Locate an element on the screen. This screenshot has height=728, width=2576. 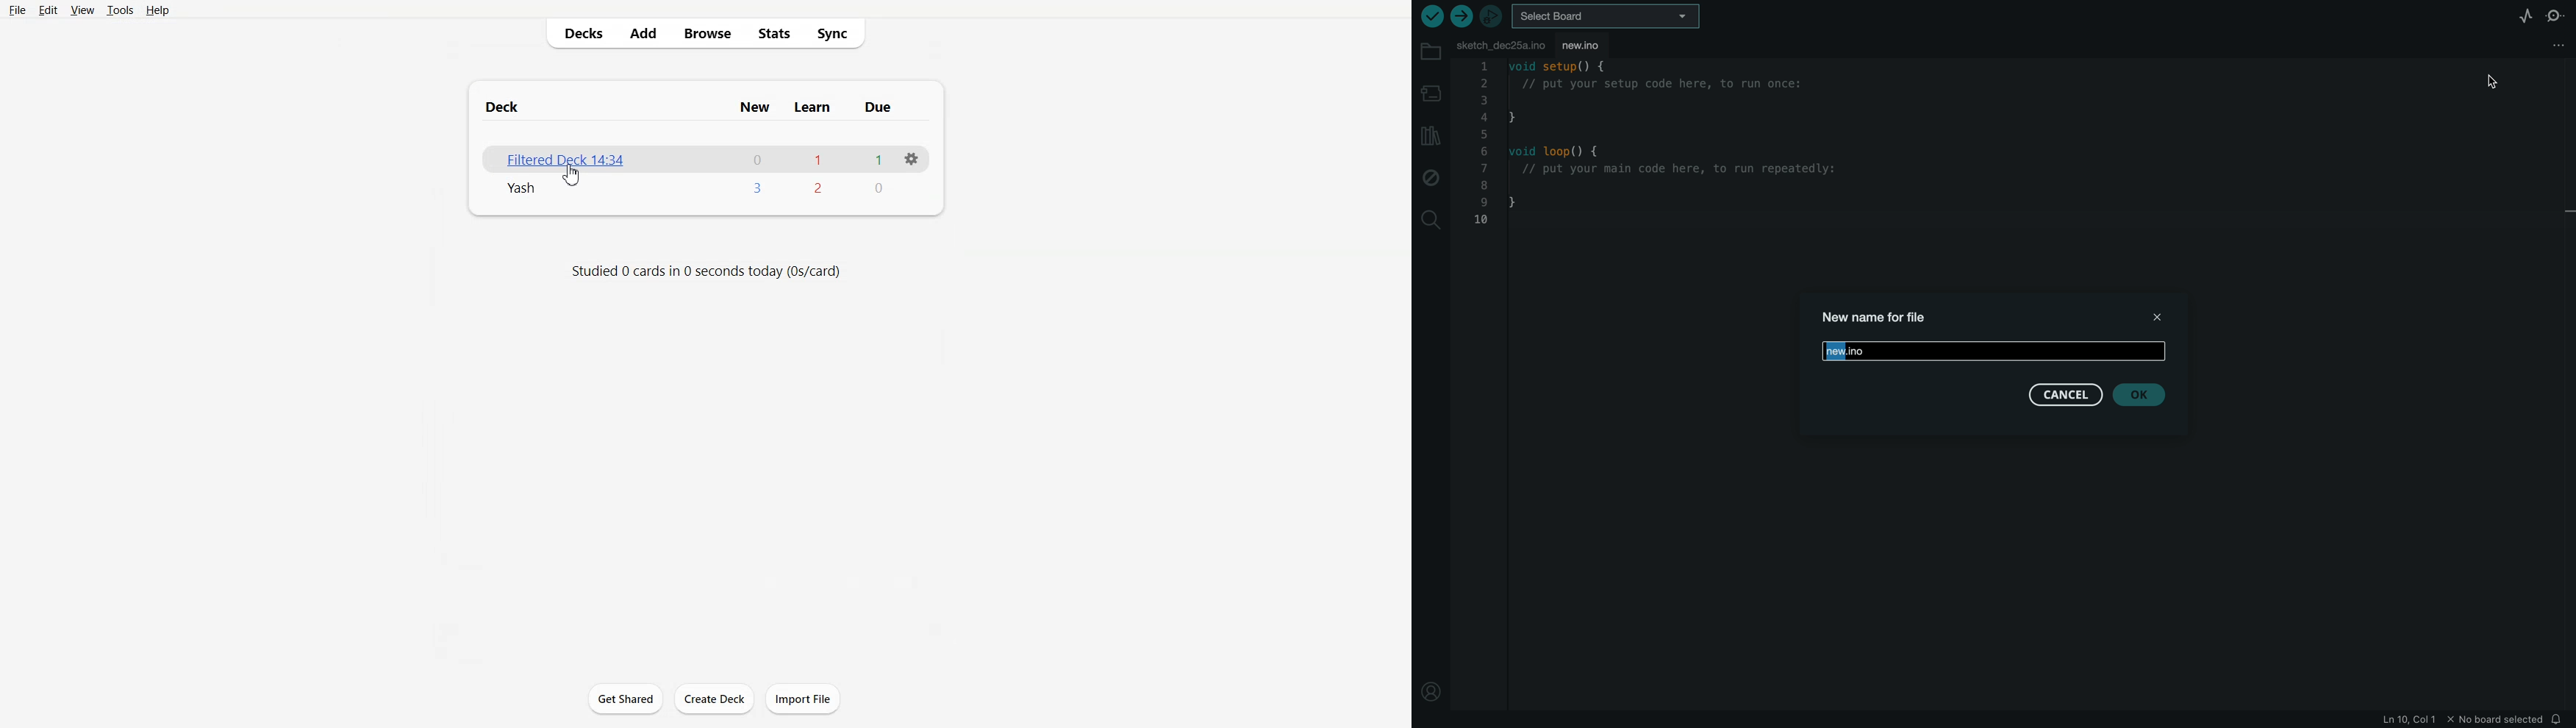
new is located at coordinates (756, 107).